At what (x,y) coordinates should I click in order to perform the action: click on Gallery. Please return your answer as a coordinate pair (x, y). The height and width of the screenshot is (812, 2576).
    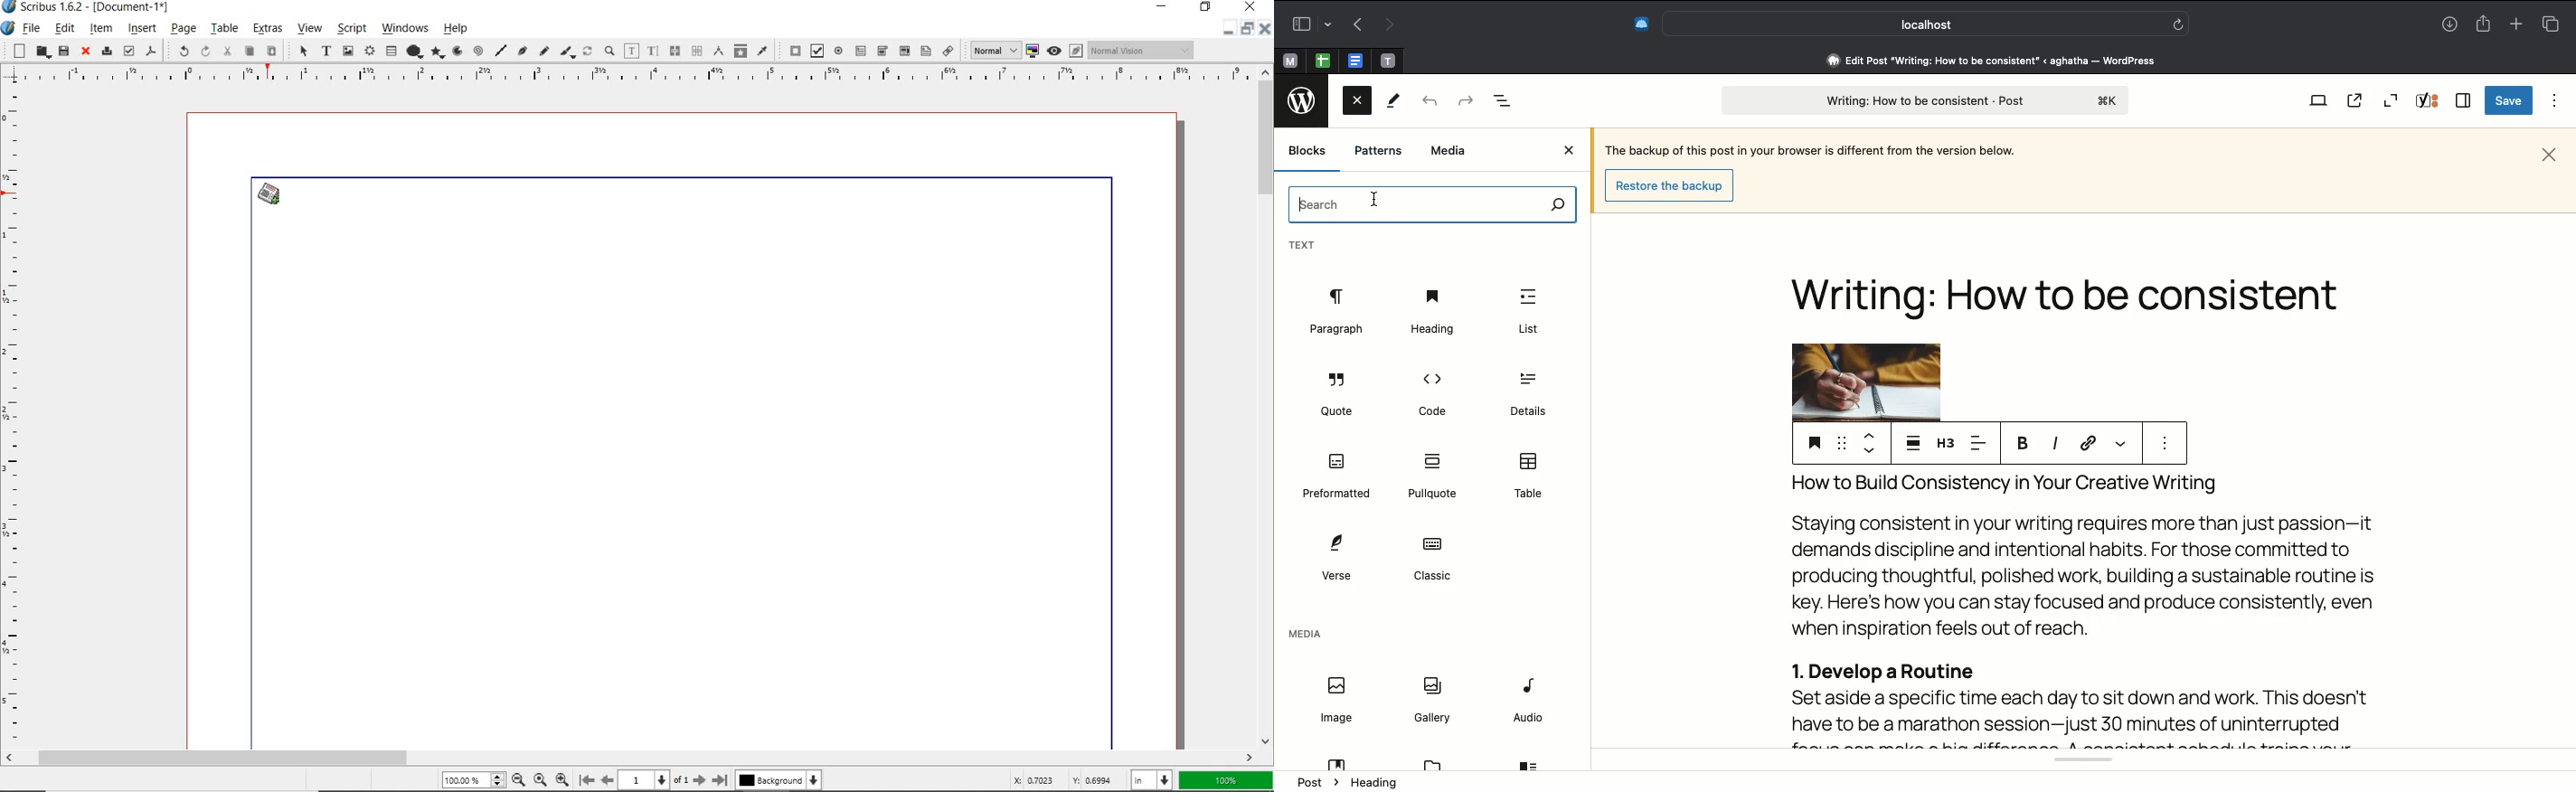
    Looking at the image, I should click on (1432, 698).